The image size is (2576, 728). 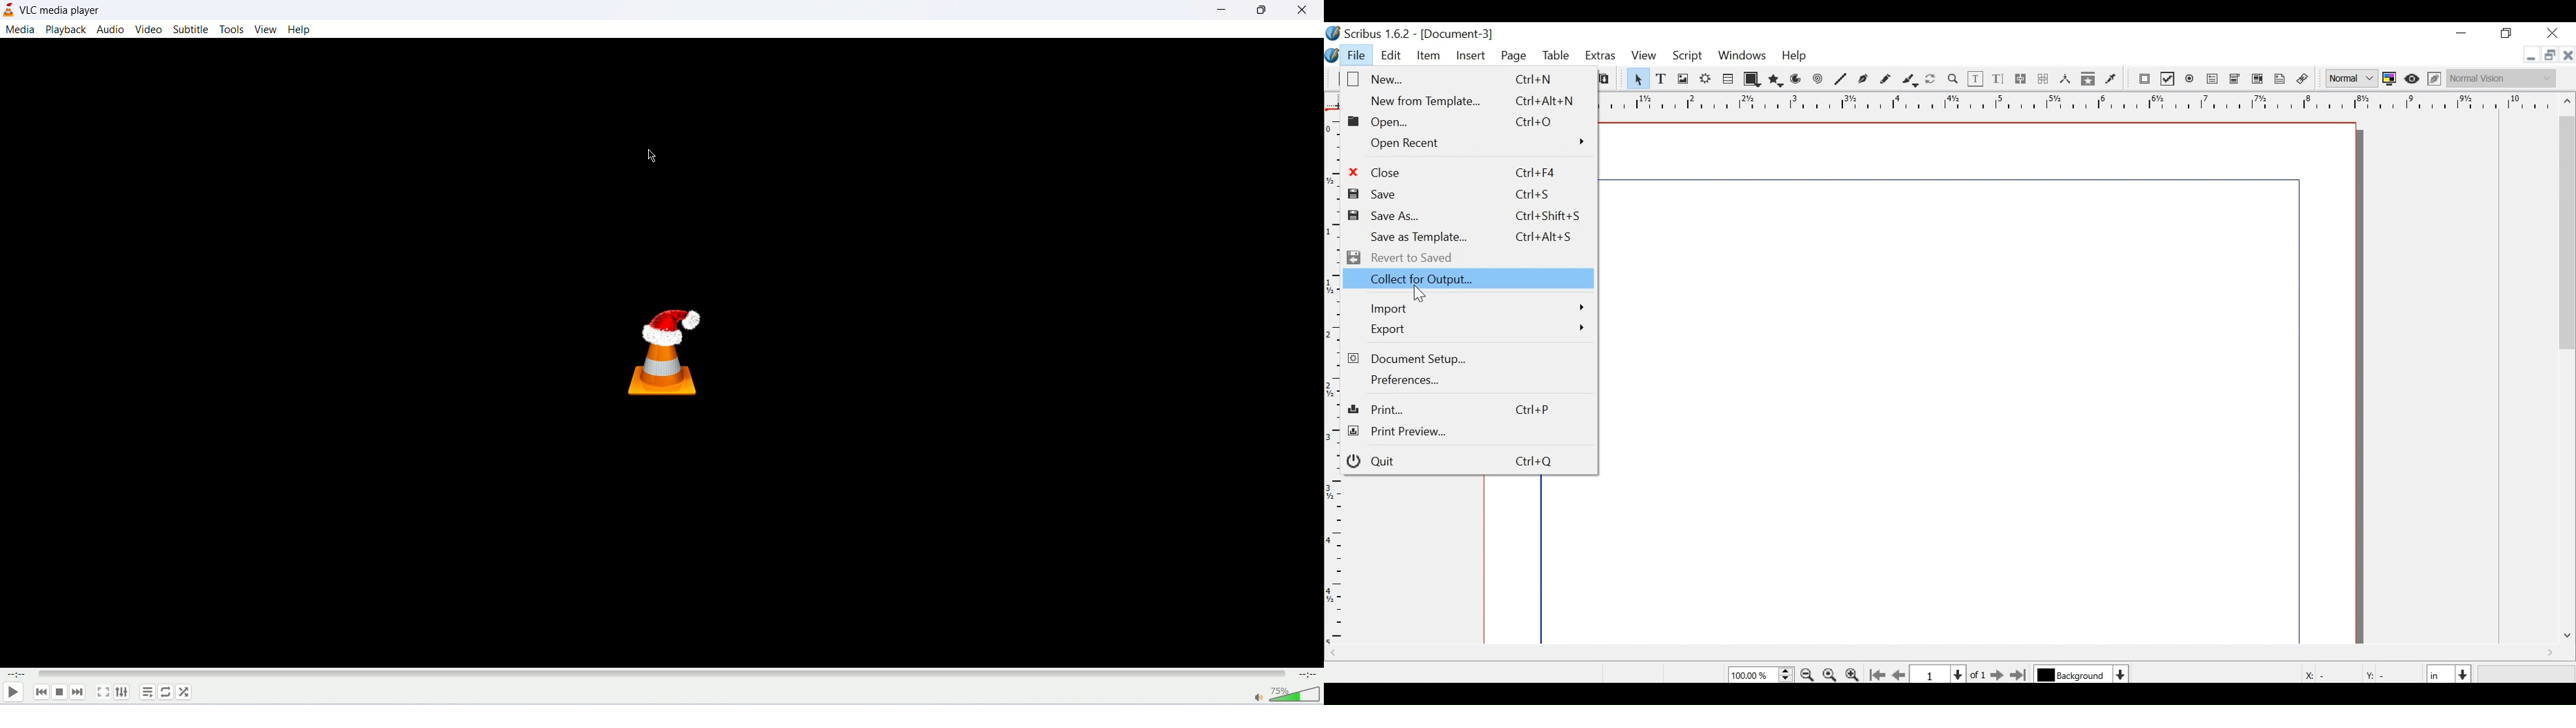 I want to click on minimize, so click(x=2464, y=36).